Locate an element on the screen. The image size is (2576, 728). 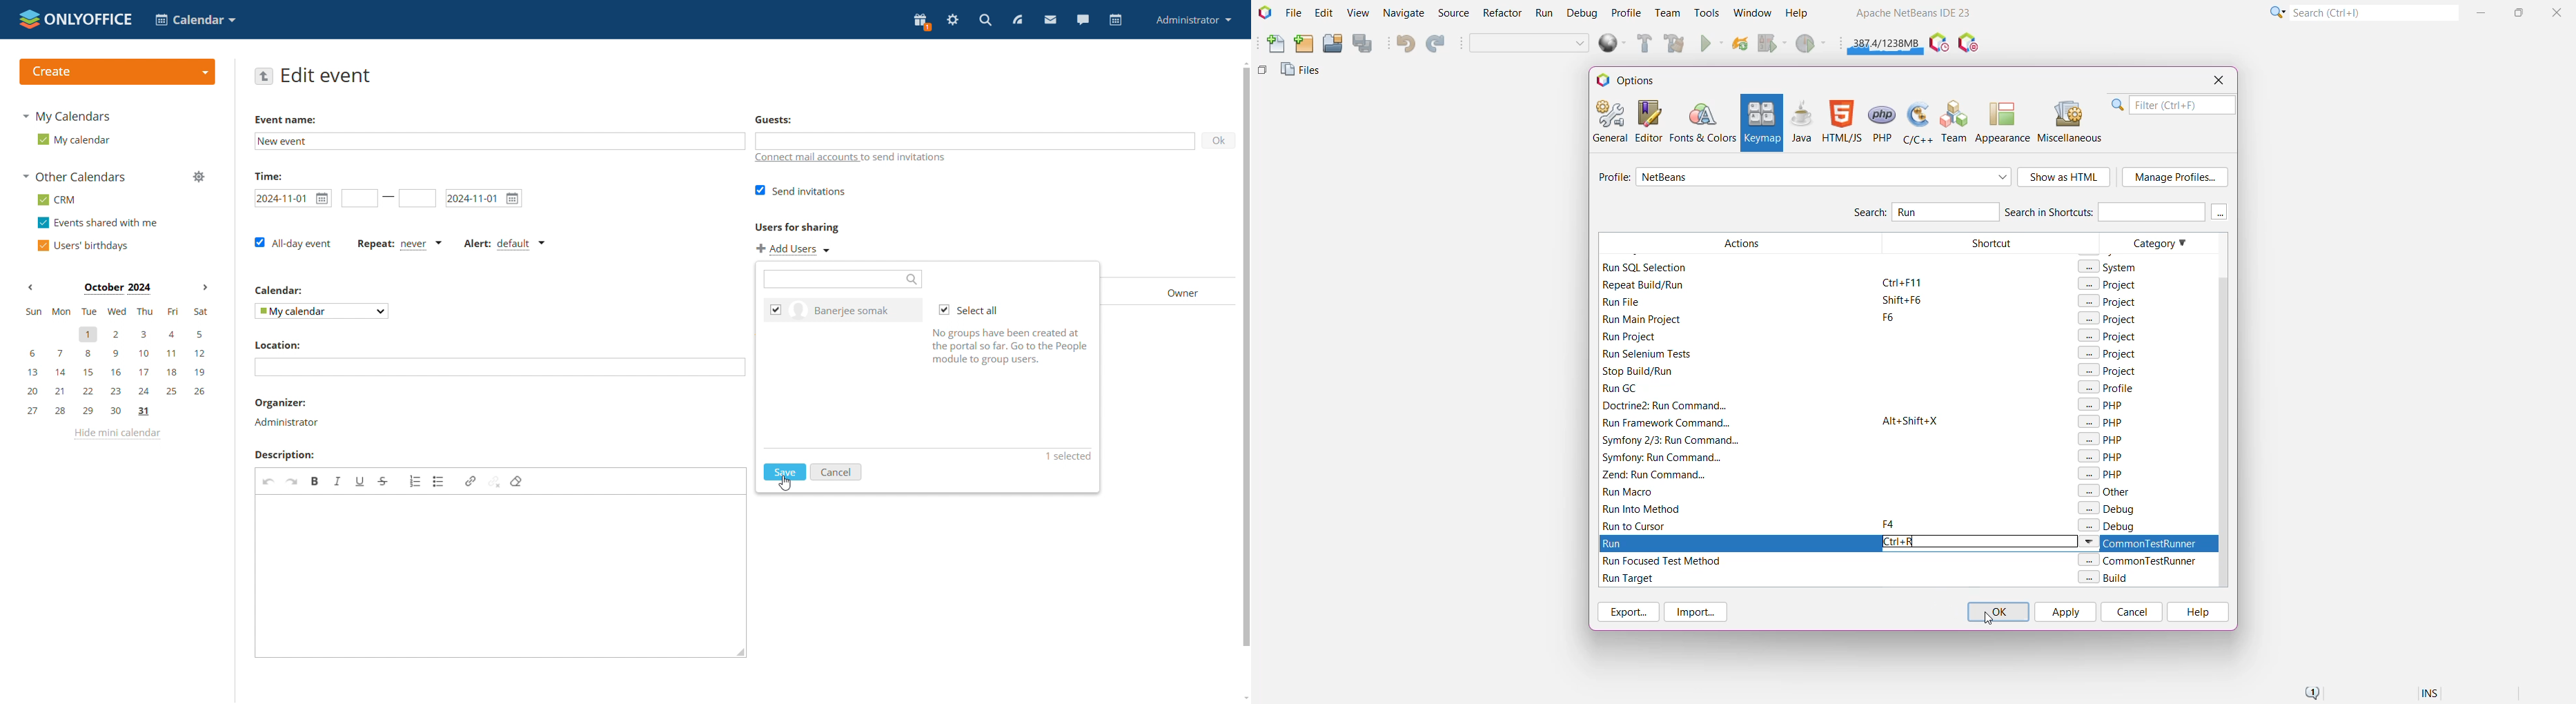
go back is located at coordinates (265, 77).